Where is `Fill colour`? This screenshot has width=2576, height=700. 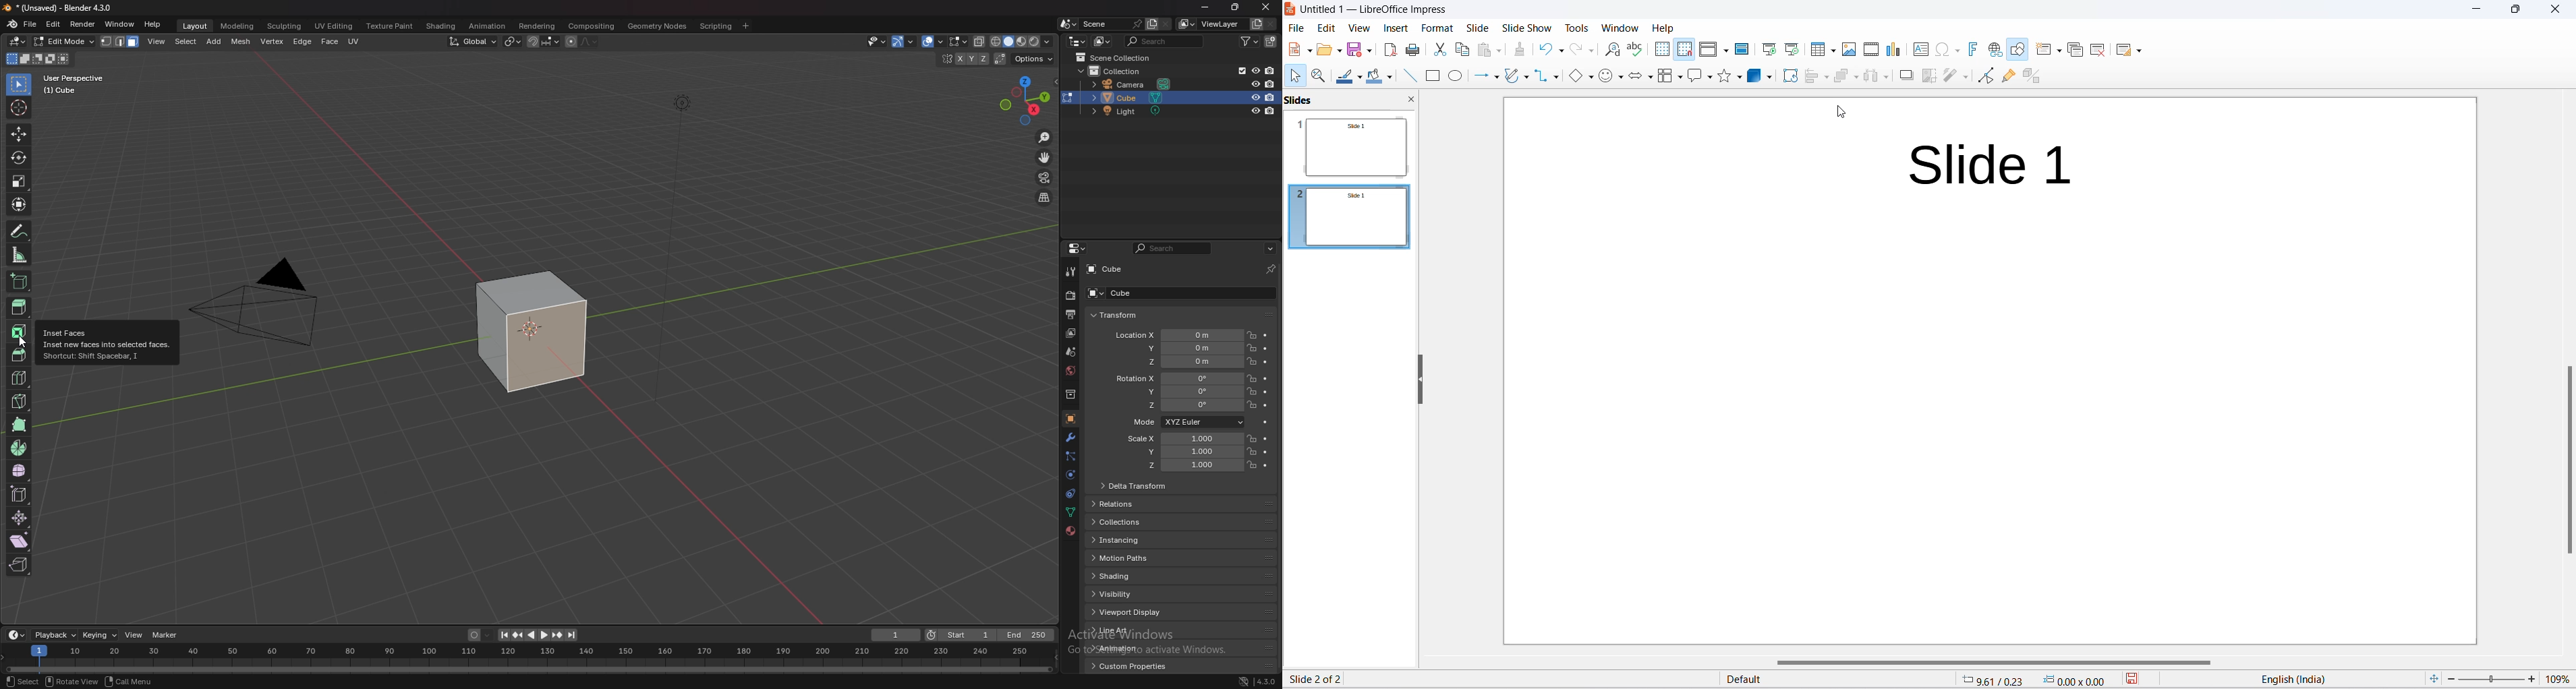 Fill colour is located at coordinates (1380, 76).